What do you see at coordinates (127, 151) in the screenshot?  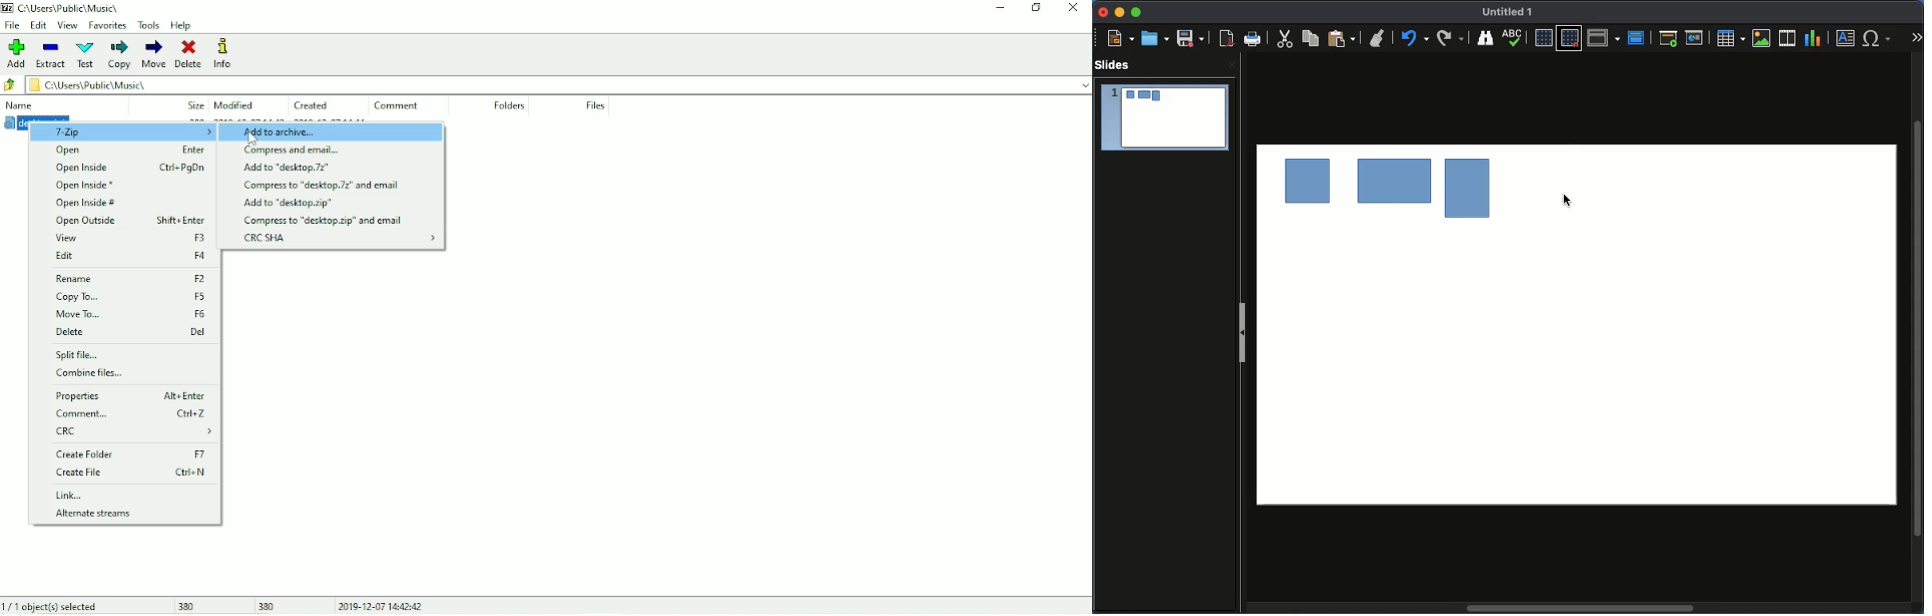 I see `Open` at bounding box center [127, 151].